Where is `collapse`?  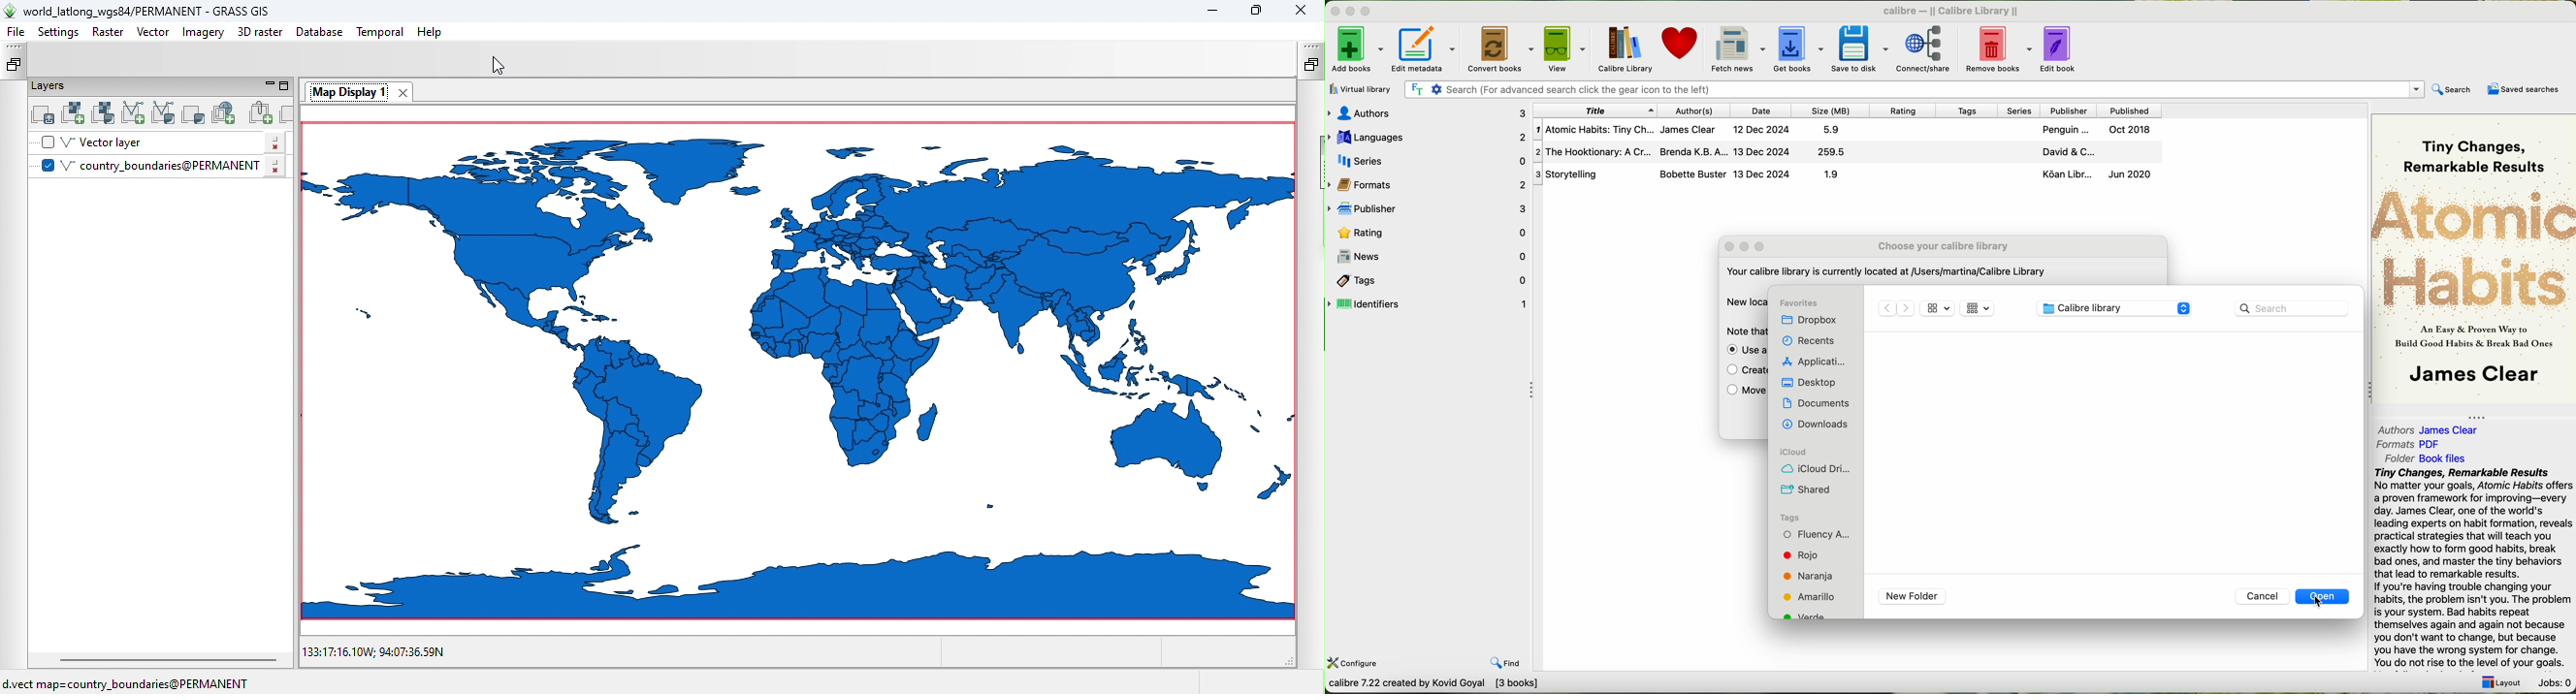
collapse is located at coordinates (2367, 392).